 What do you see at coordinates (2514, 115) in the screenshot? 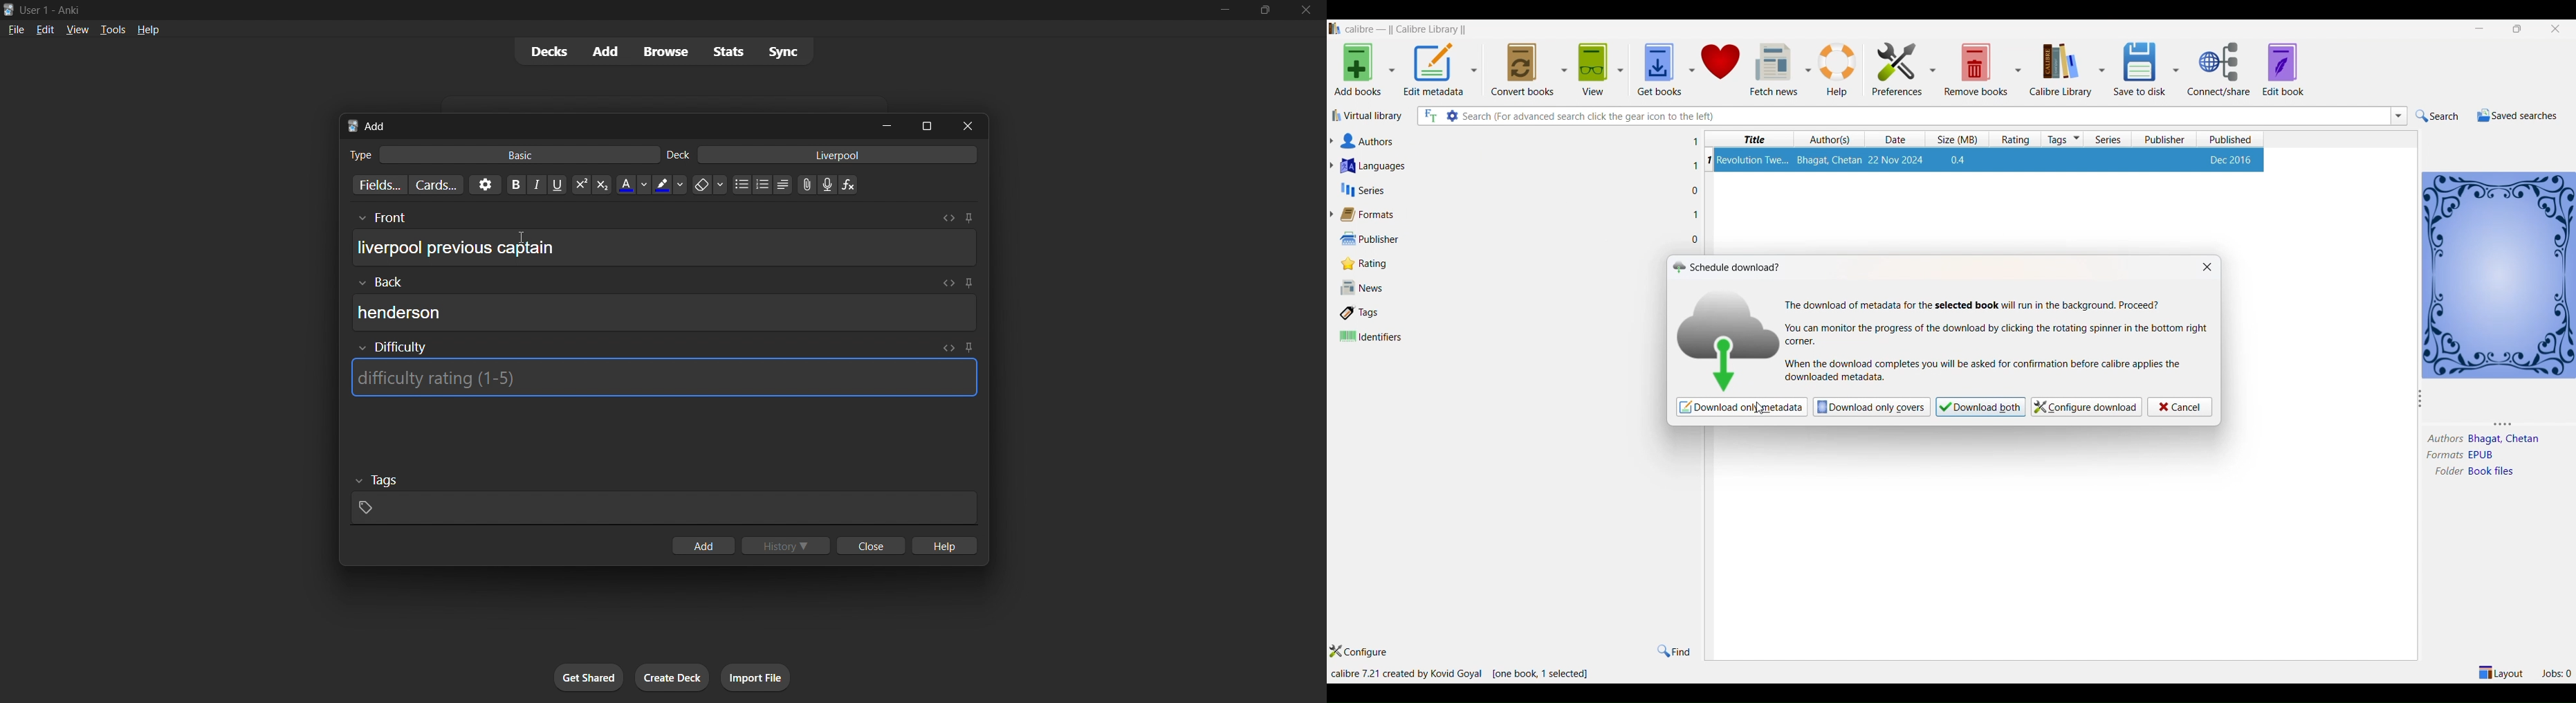
I see `saved searches` at bounding box center [2514, 115].